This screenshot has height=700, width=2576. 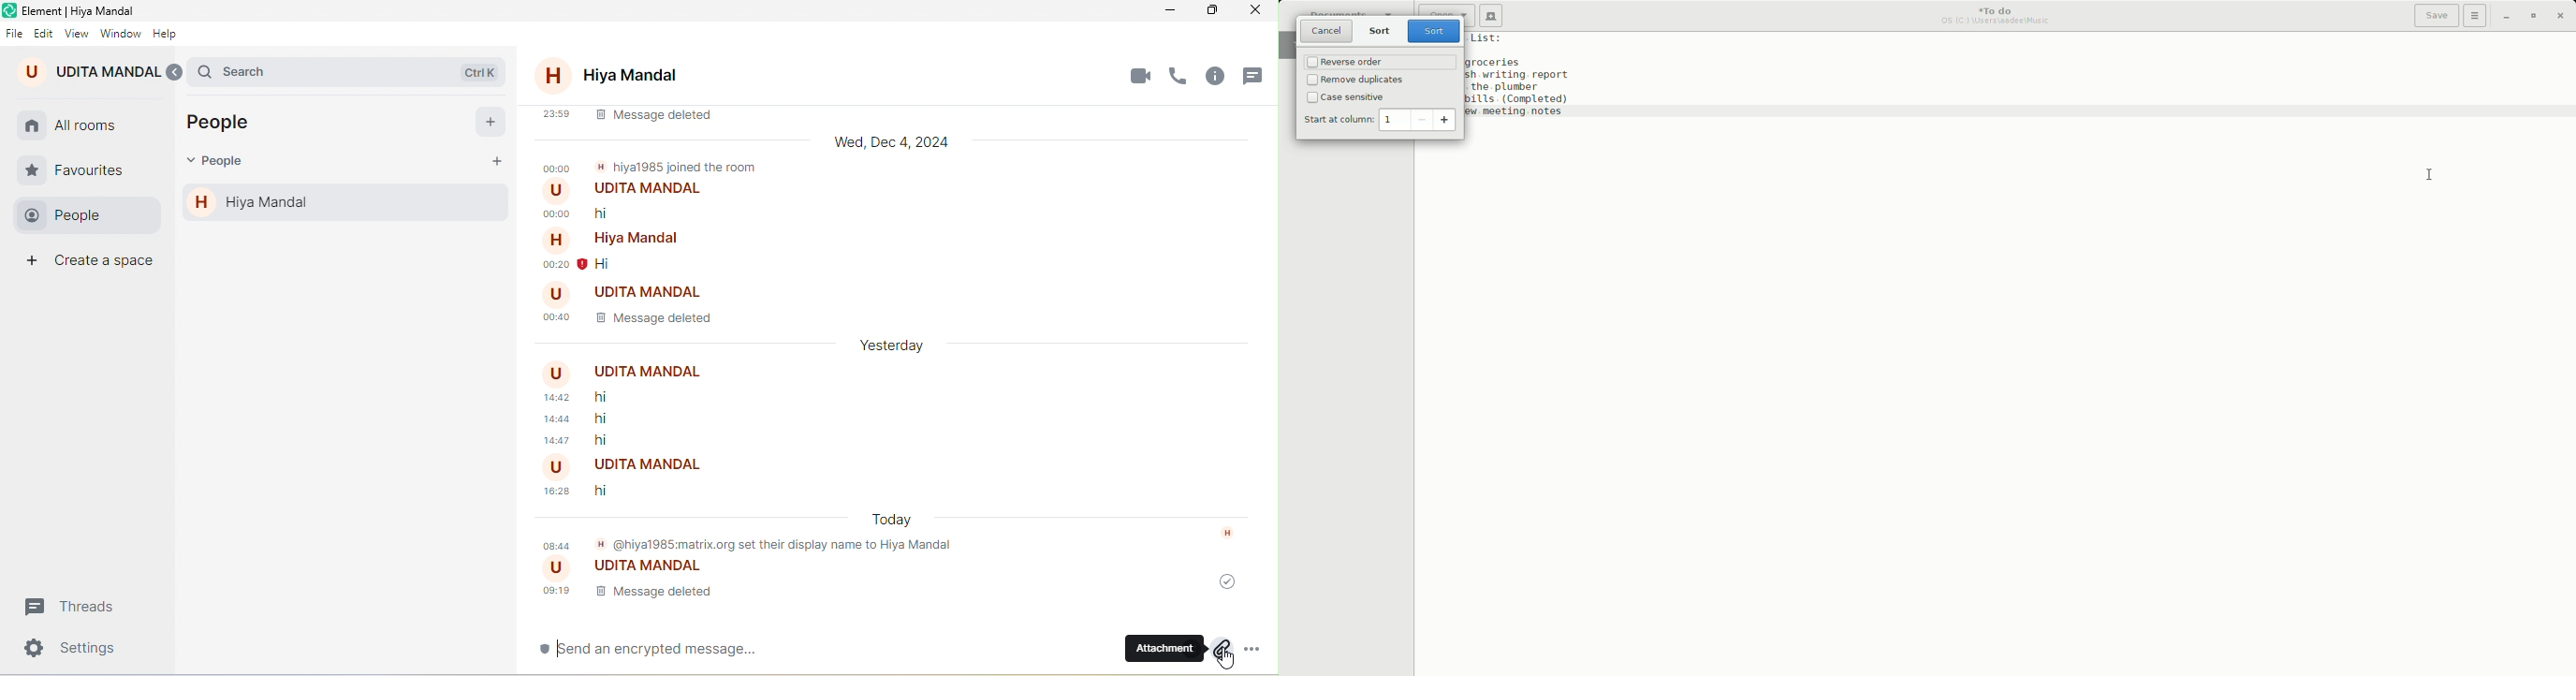 What do you see at coordinates (644, 372) in the screenshot?
I see `UDITA MANDAL` at bounding box center [644, 372].